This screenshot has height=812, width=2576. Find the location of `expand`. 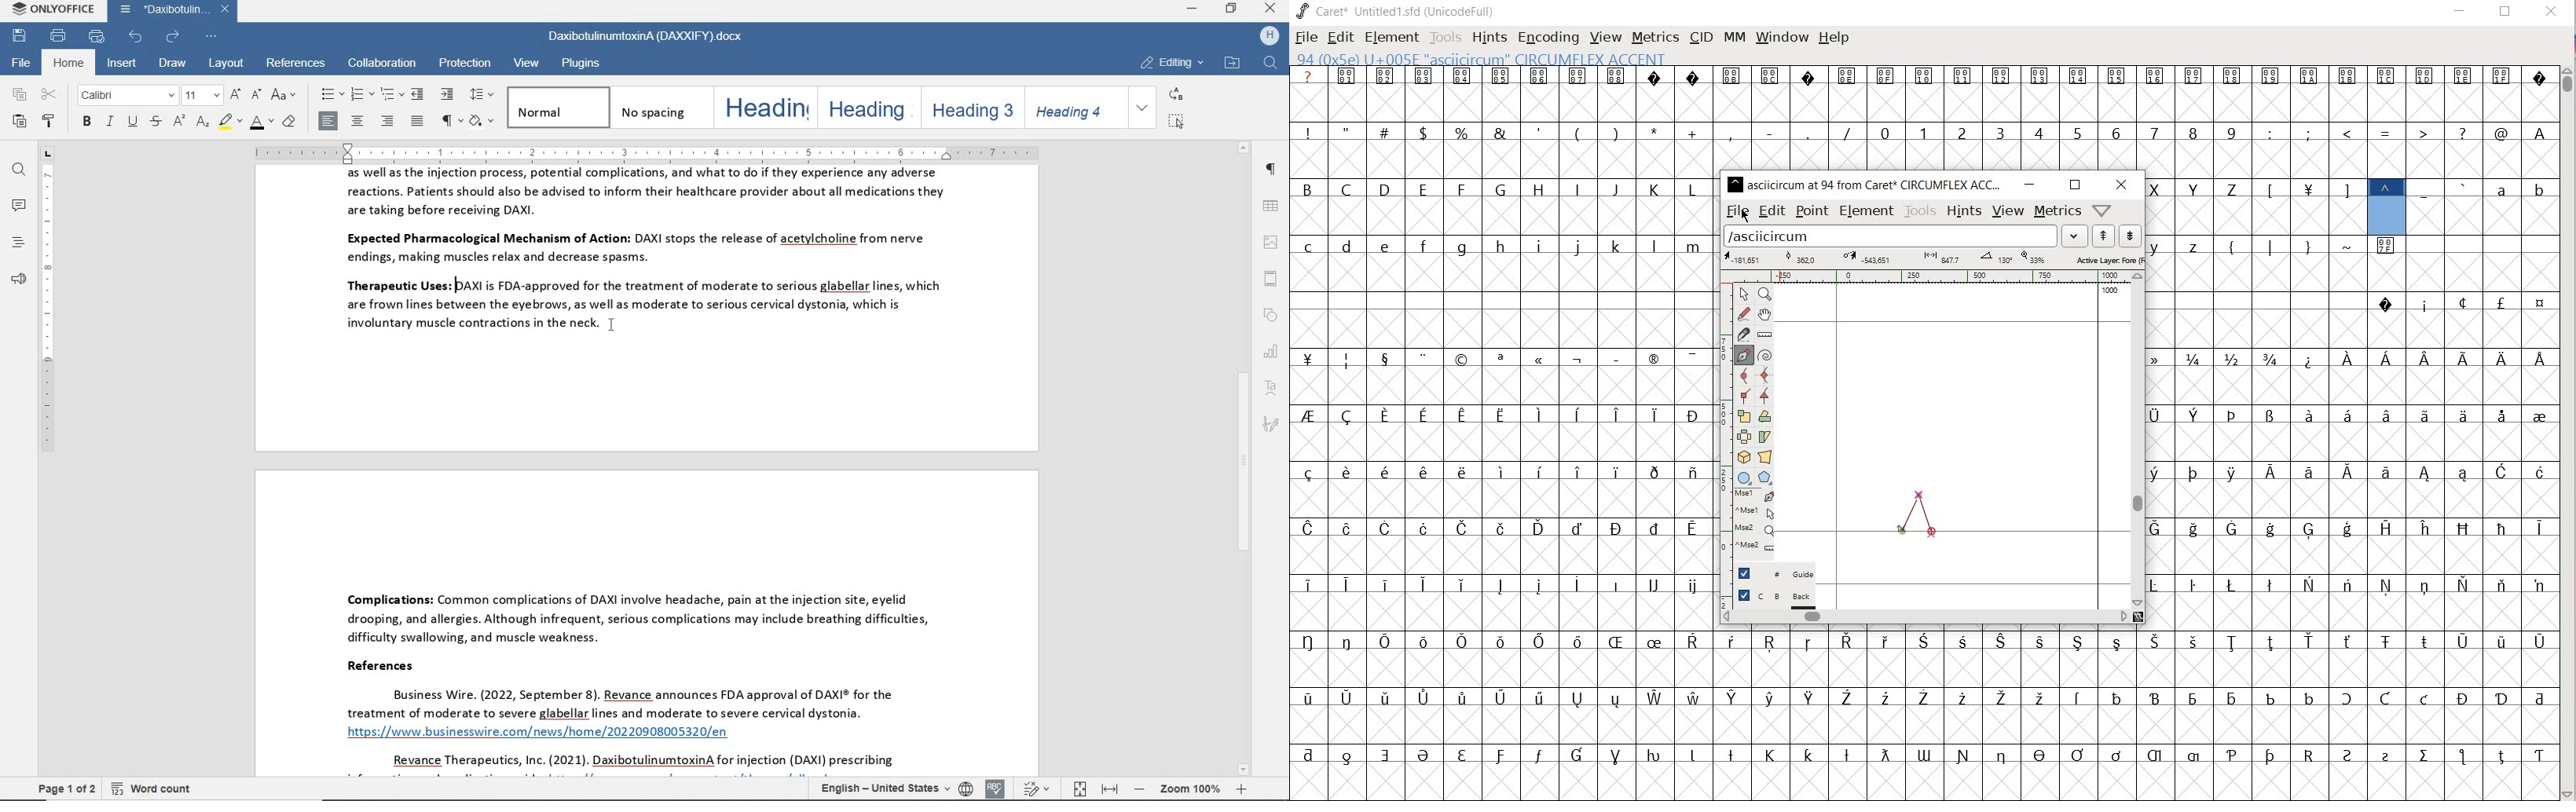

expand is located at coordinates (1143, 107).